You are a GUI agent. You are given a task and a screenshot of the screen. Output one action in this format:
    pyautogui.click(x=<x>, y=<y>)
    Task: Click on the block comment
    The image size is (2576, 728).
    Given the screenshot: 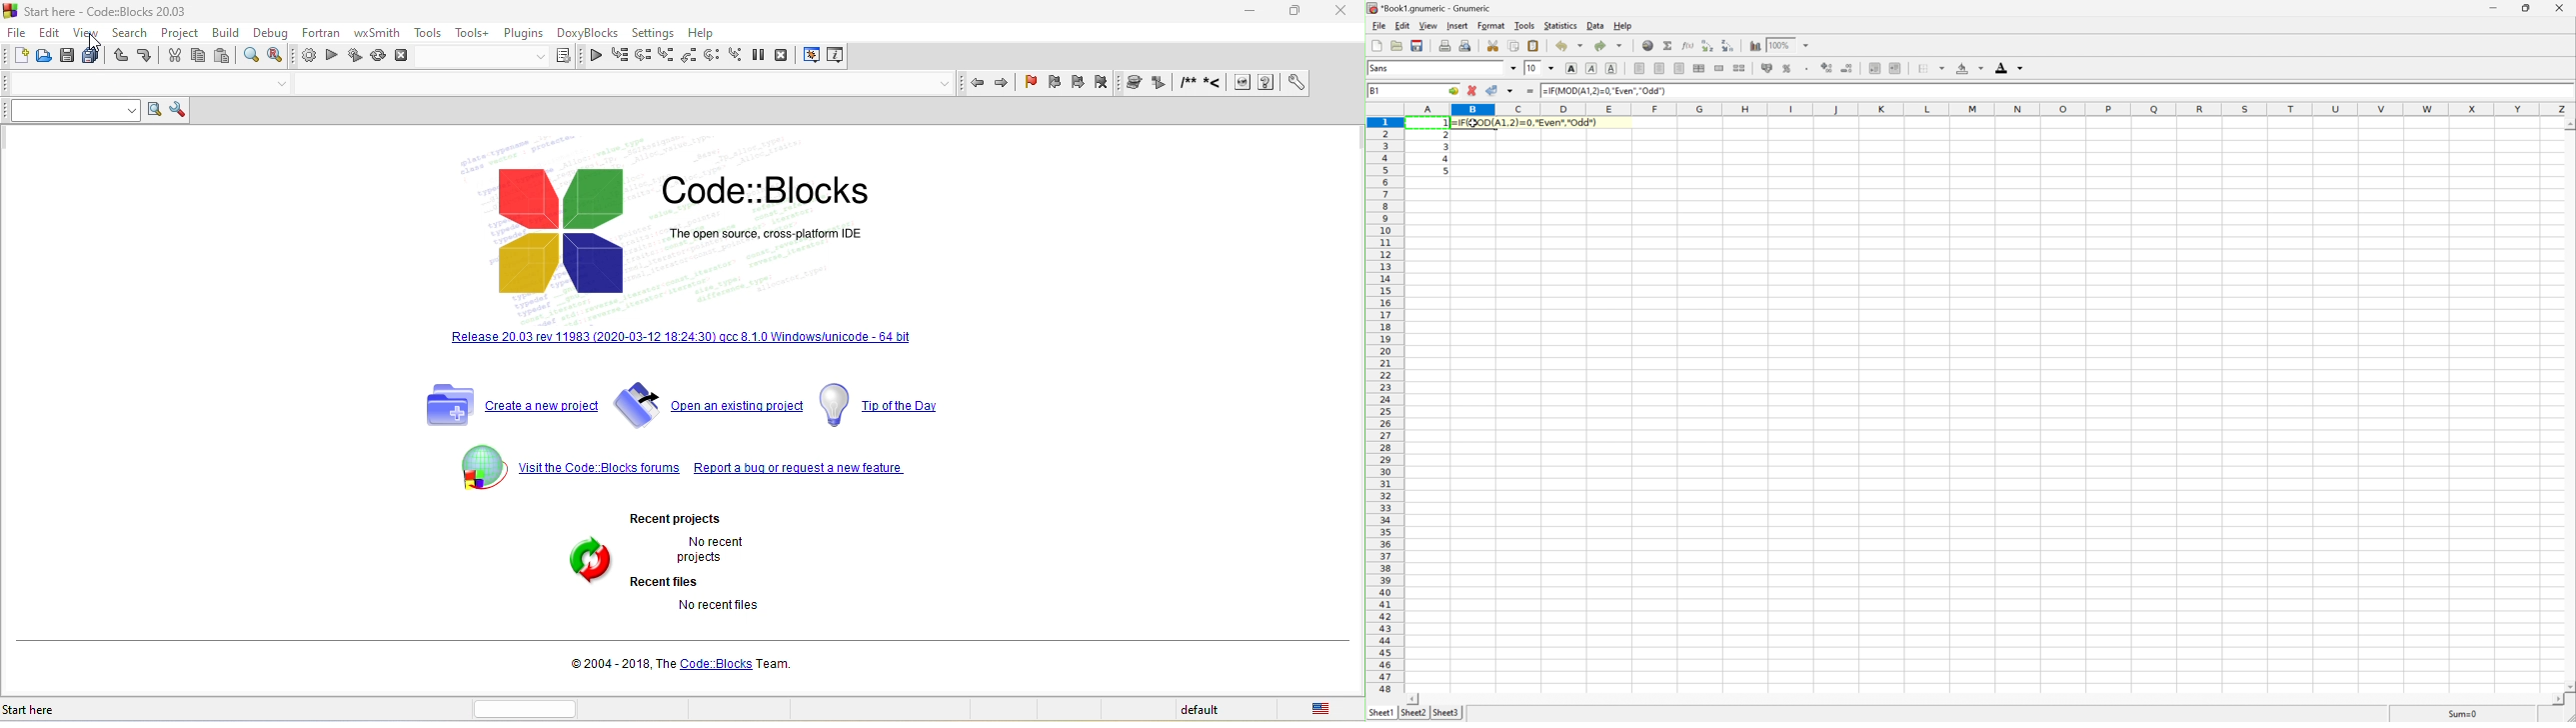 What is the action you would take?
    pyautogui.click(x=1189, y=85)
    